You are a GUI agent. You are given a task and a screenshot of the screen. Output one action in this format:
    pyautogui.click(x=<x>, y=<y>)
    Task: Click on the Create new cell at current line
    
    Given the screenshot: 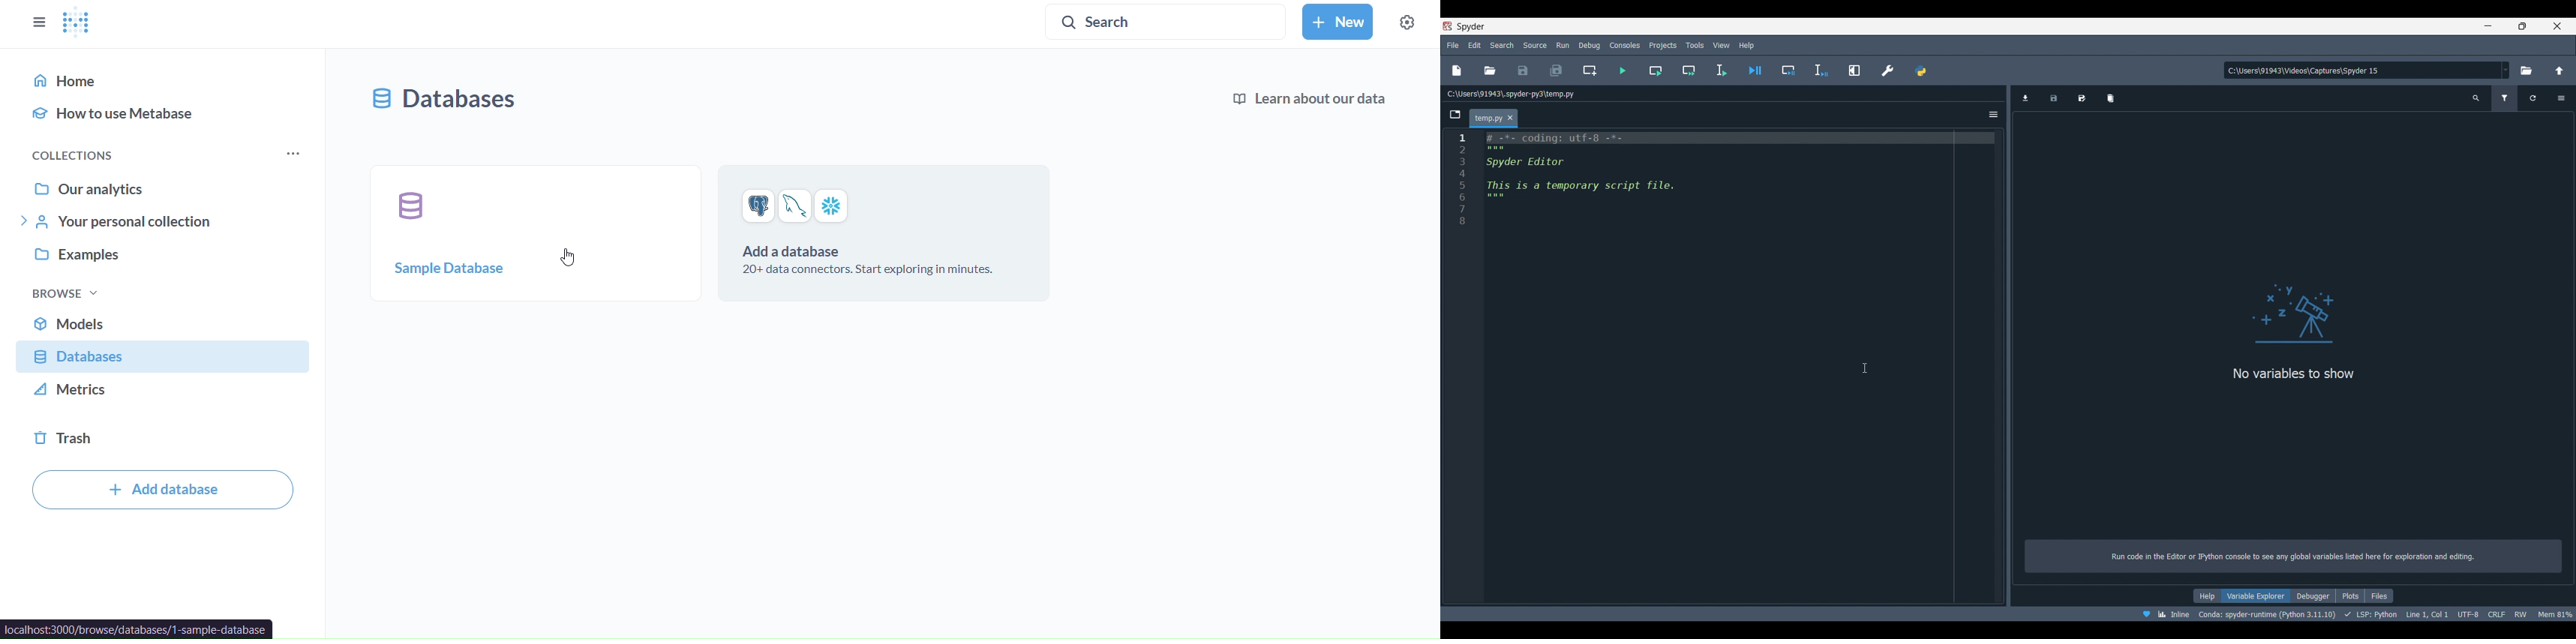 What is the action you would take?
    pyautogui.click(x=1589, y=70)
    